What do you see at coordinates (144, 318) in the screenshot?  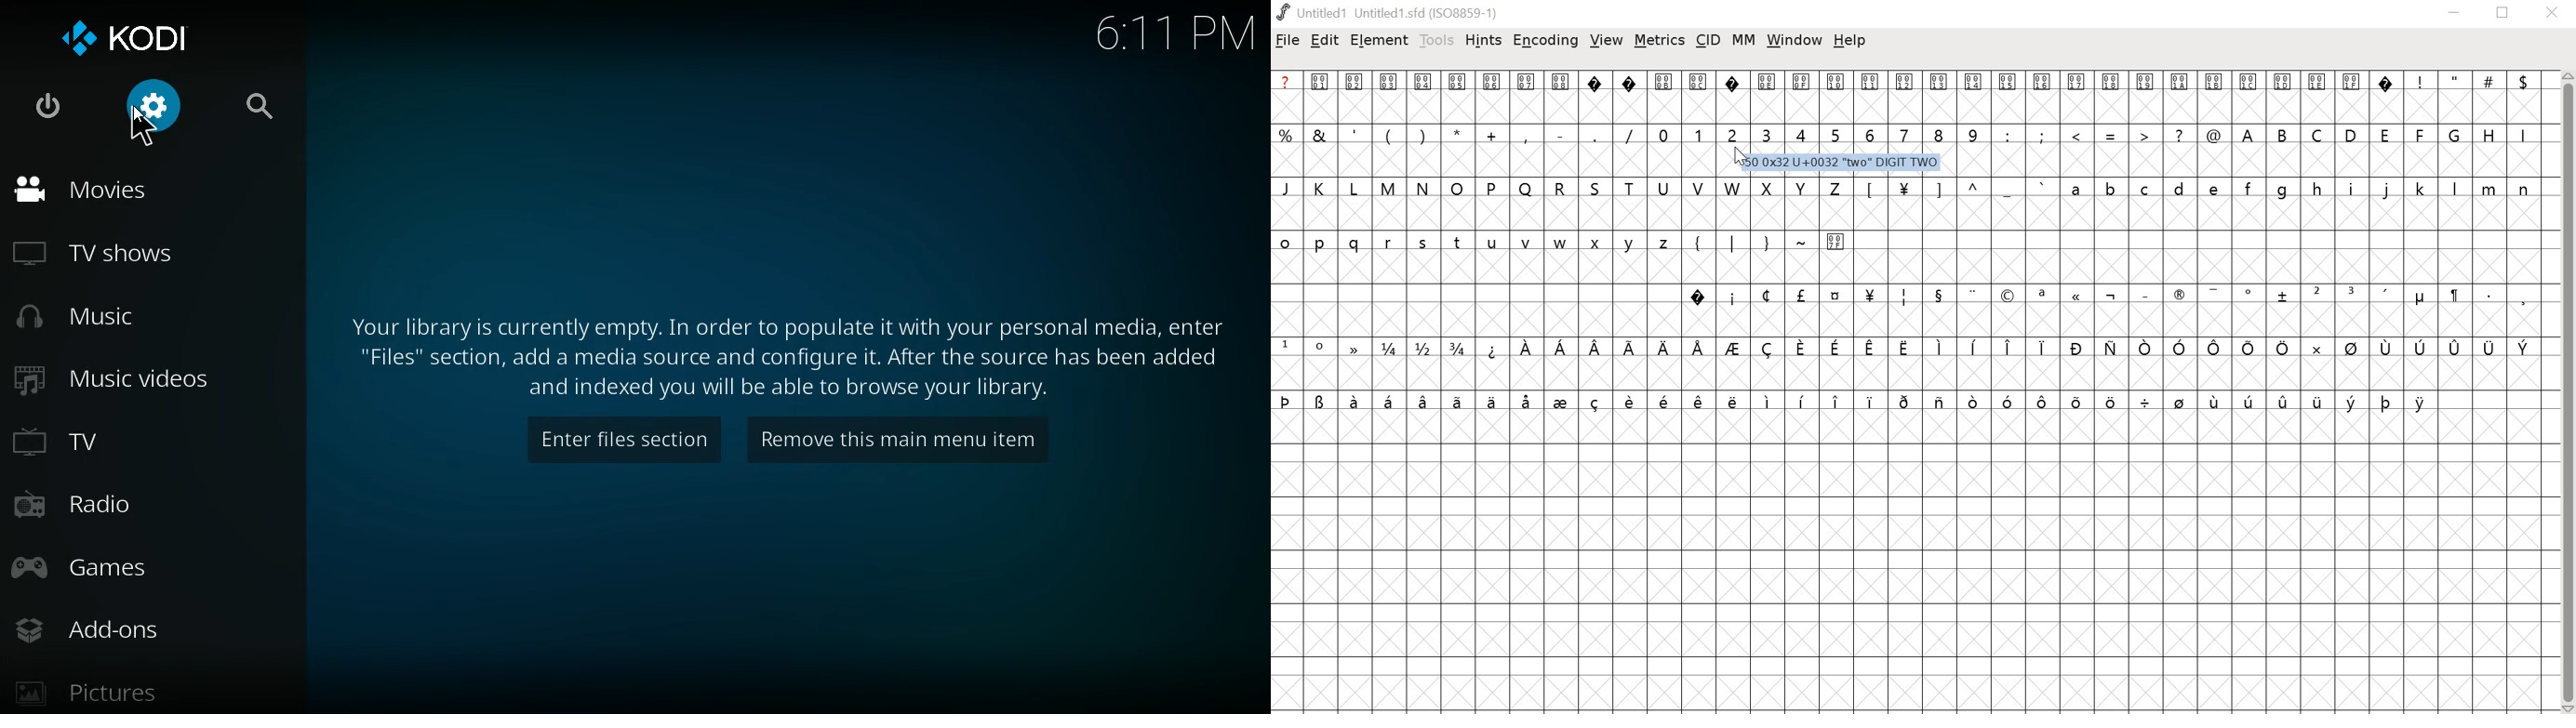 I see `music` at bounding box center [144, 318].